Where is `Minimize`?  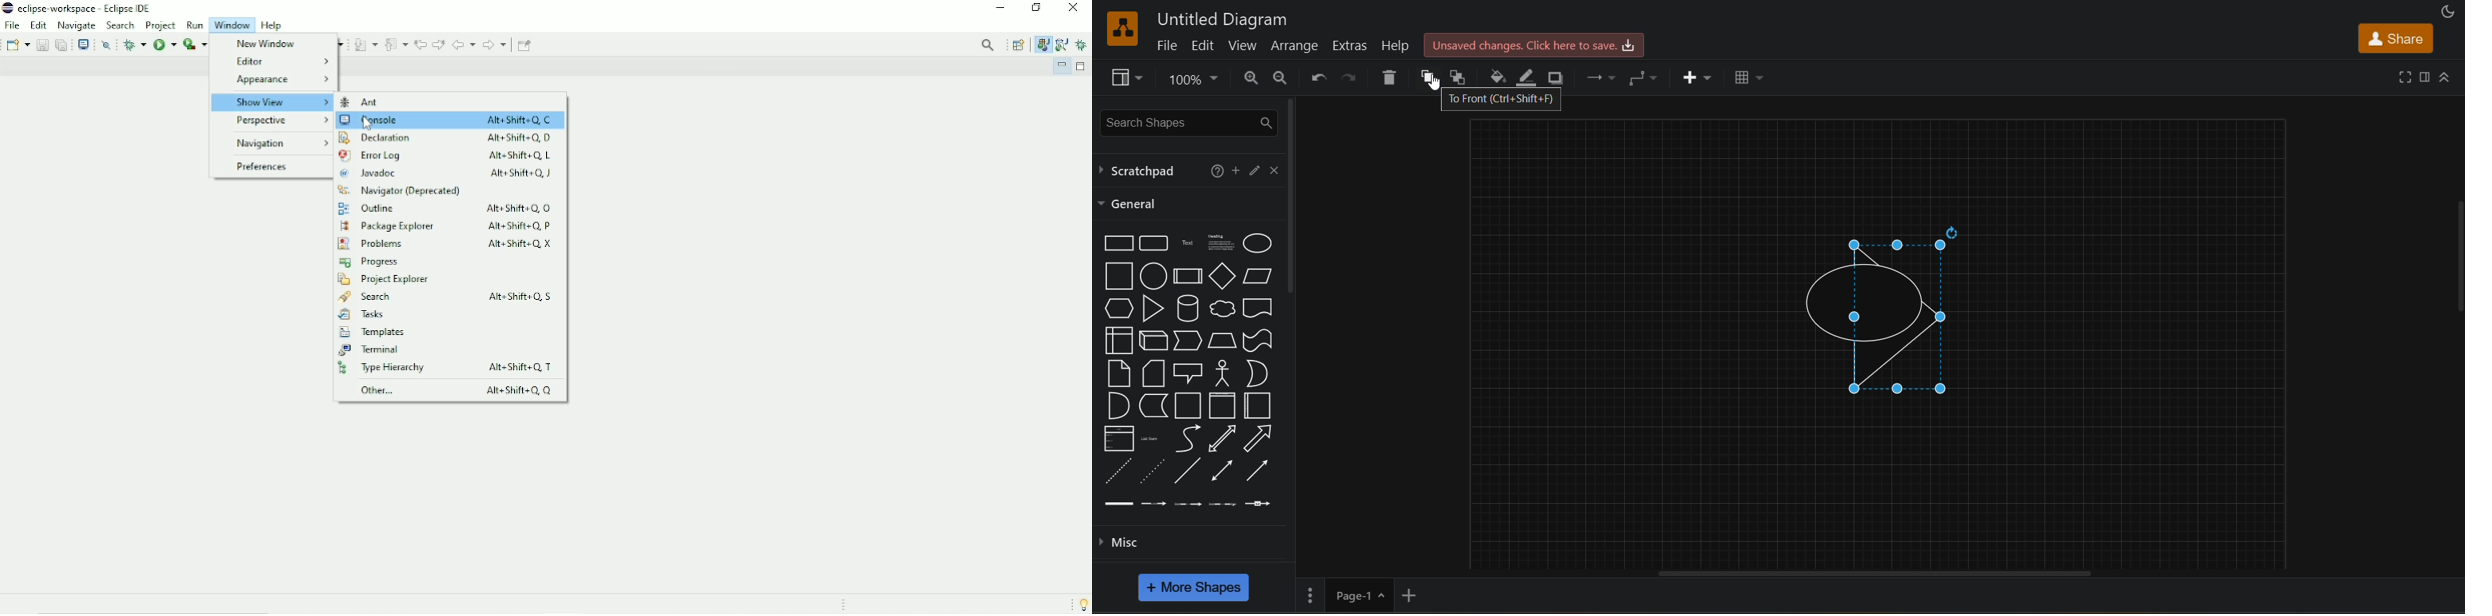 Minimize is located at coordinates (1001, 9).